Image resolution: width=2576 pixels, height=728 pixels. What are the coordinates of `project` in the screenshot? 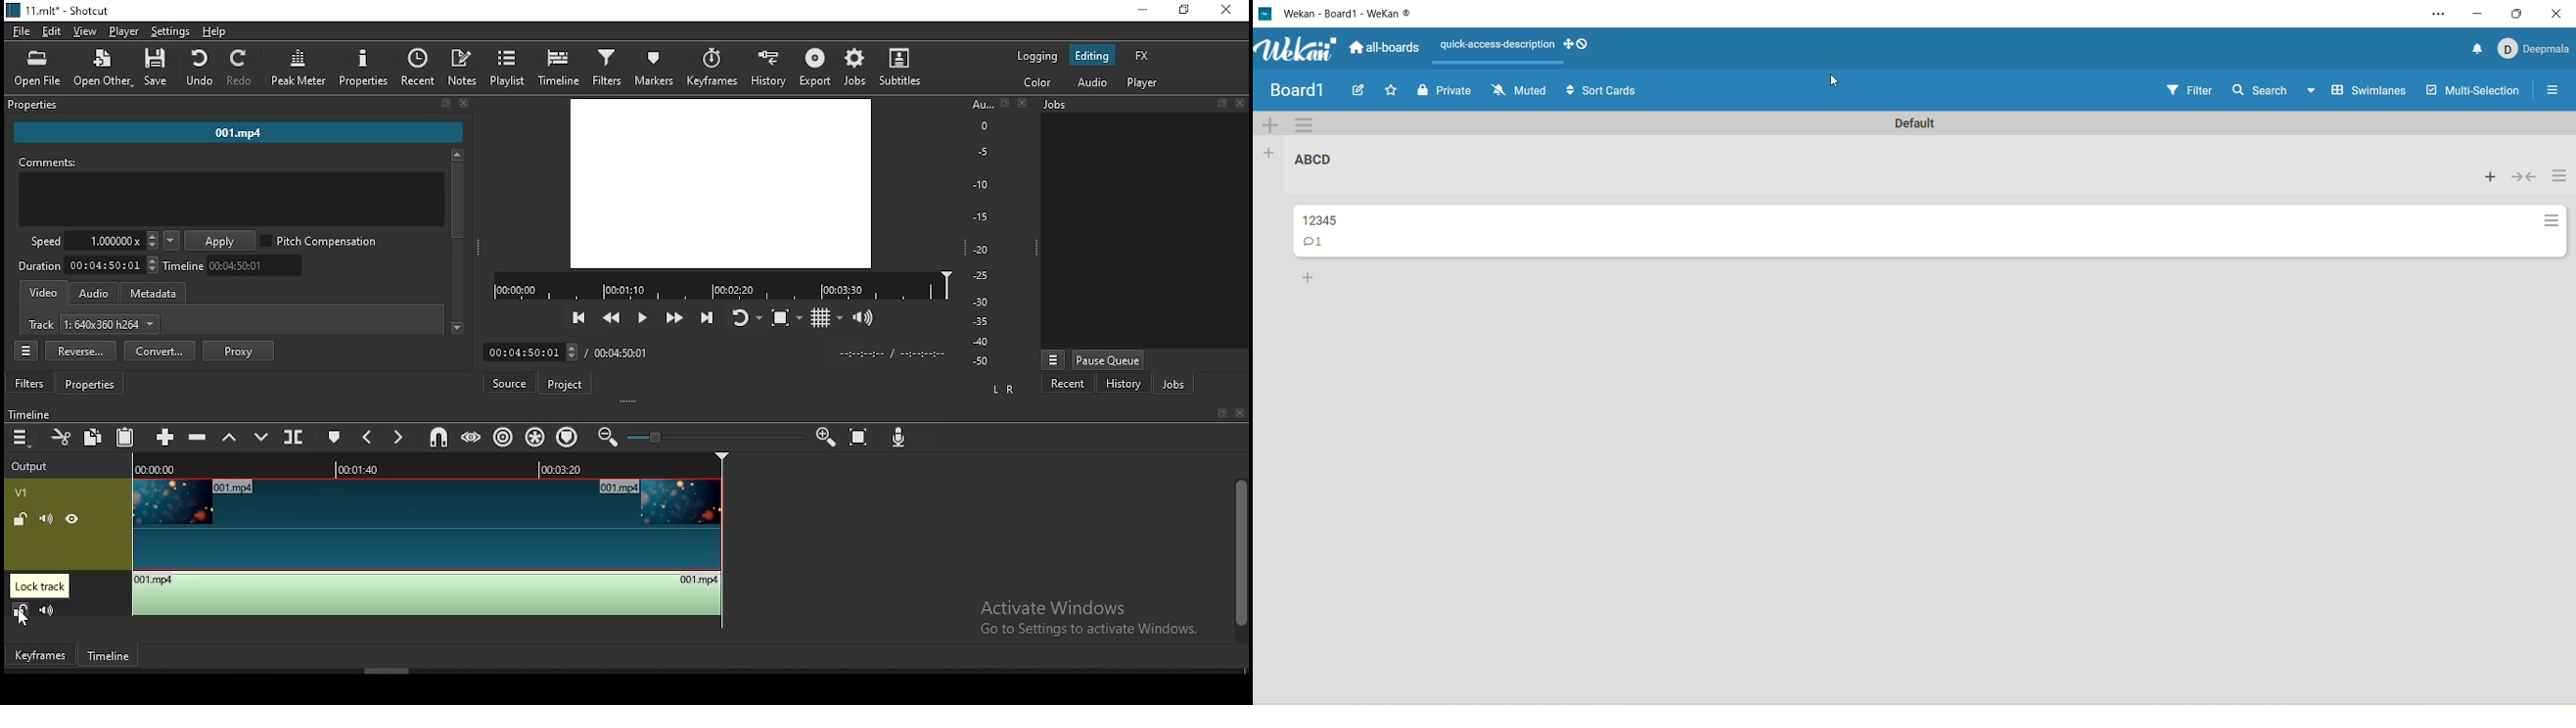 It's located at (567, 385).